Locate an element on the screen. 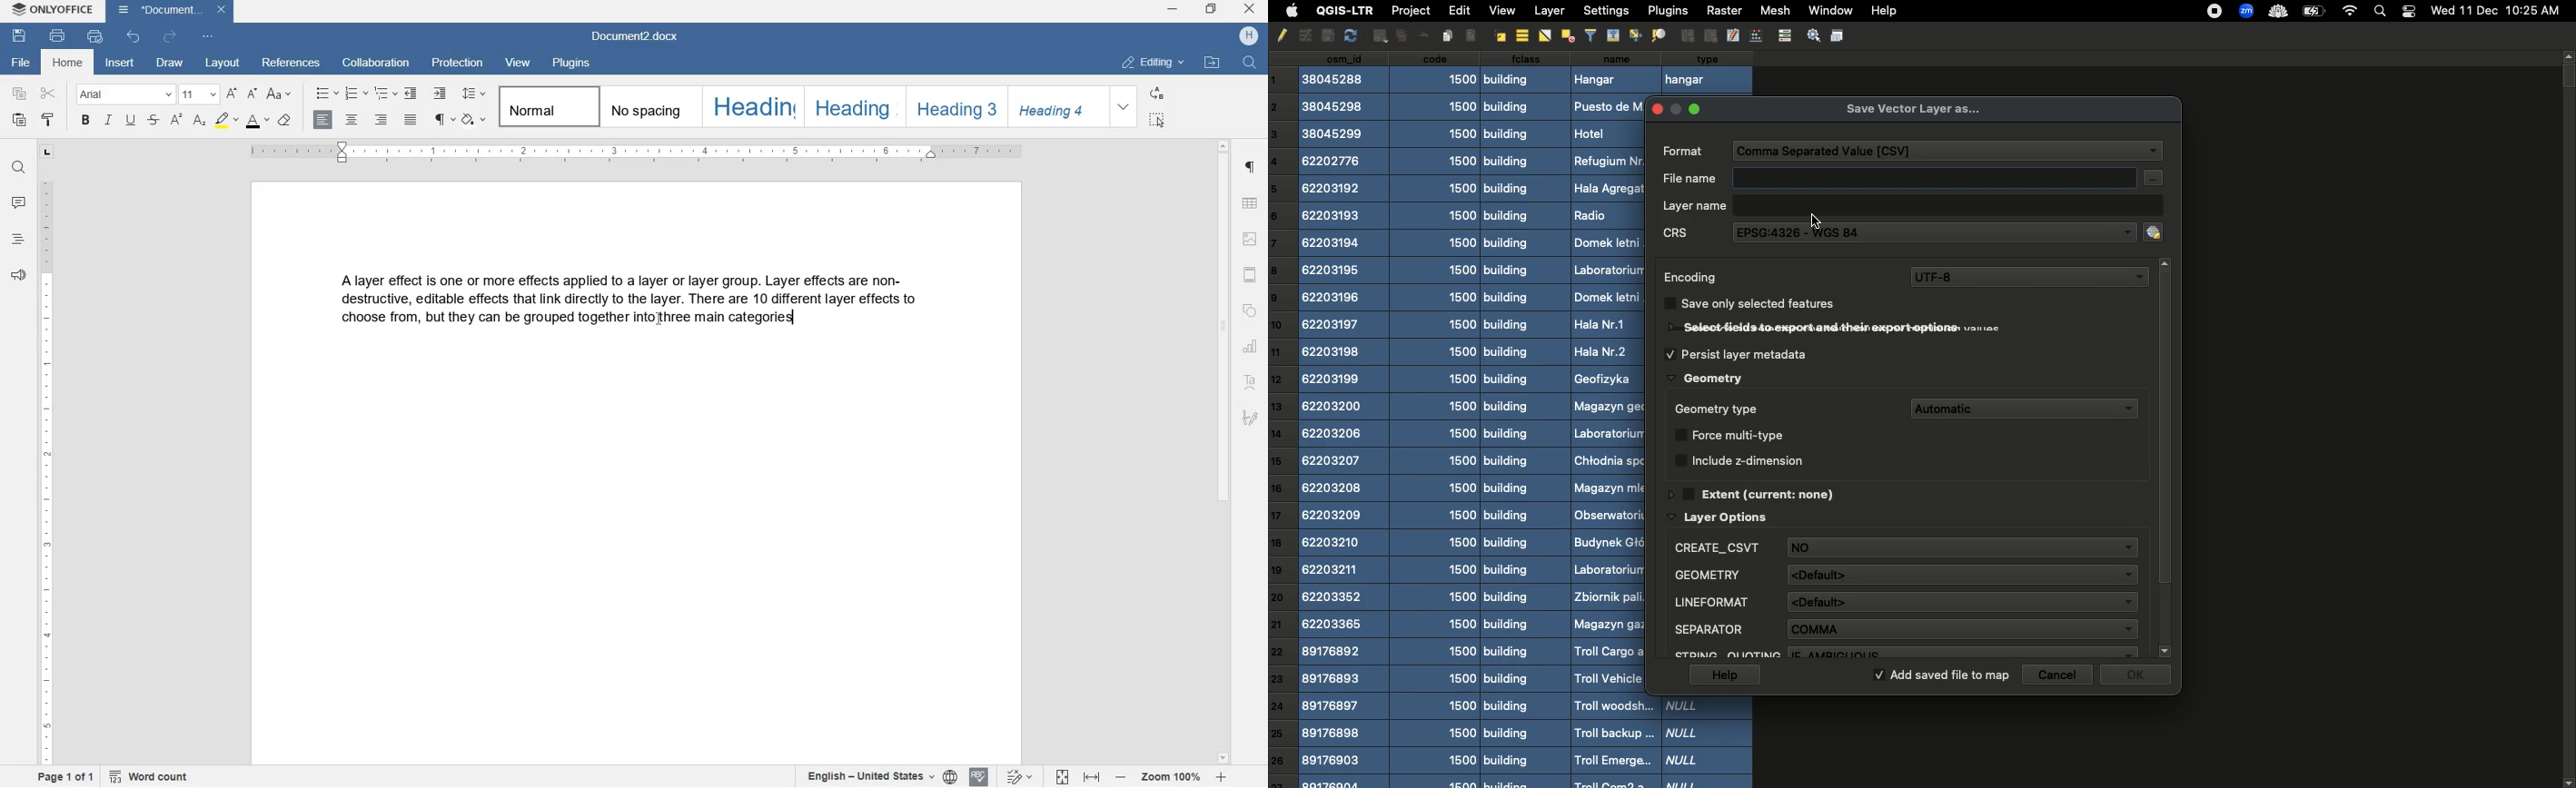 Image resolution: width=2576 pixels, height=812 pixels. italic is located at coordinates (110, 122).